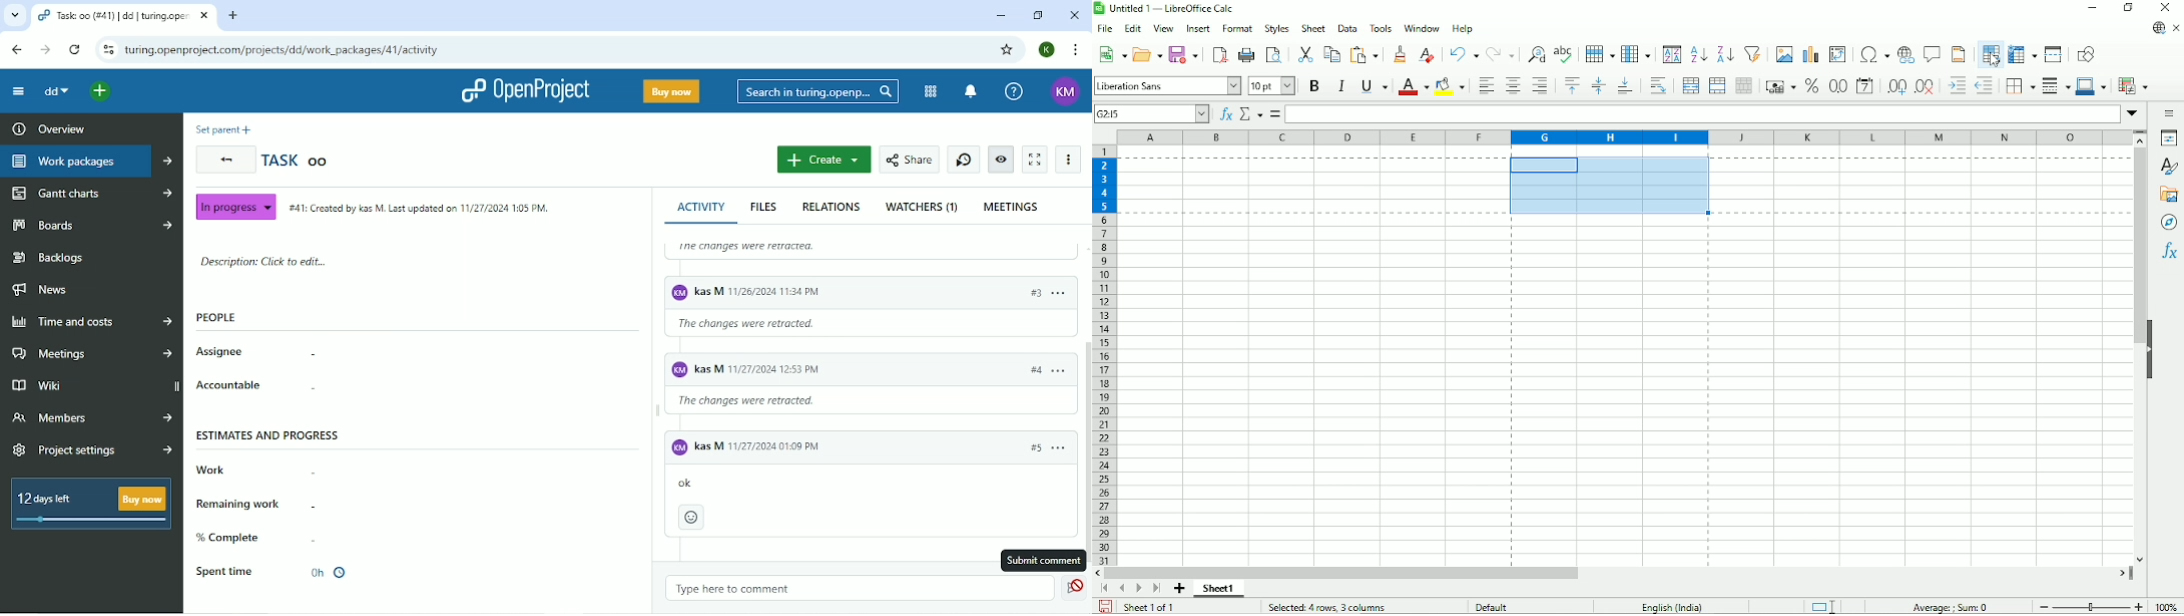 Image resolution: width=2184 pixels, height=616 pixels. What do you see at coordinates (1271, 86) in the screenshot?
I see `Font size` at bounding box center [1271, 86].